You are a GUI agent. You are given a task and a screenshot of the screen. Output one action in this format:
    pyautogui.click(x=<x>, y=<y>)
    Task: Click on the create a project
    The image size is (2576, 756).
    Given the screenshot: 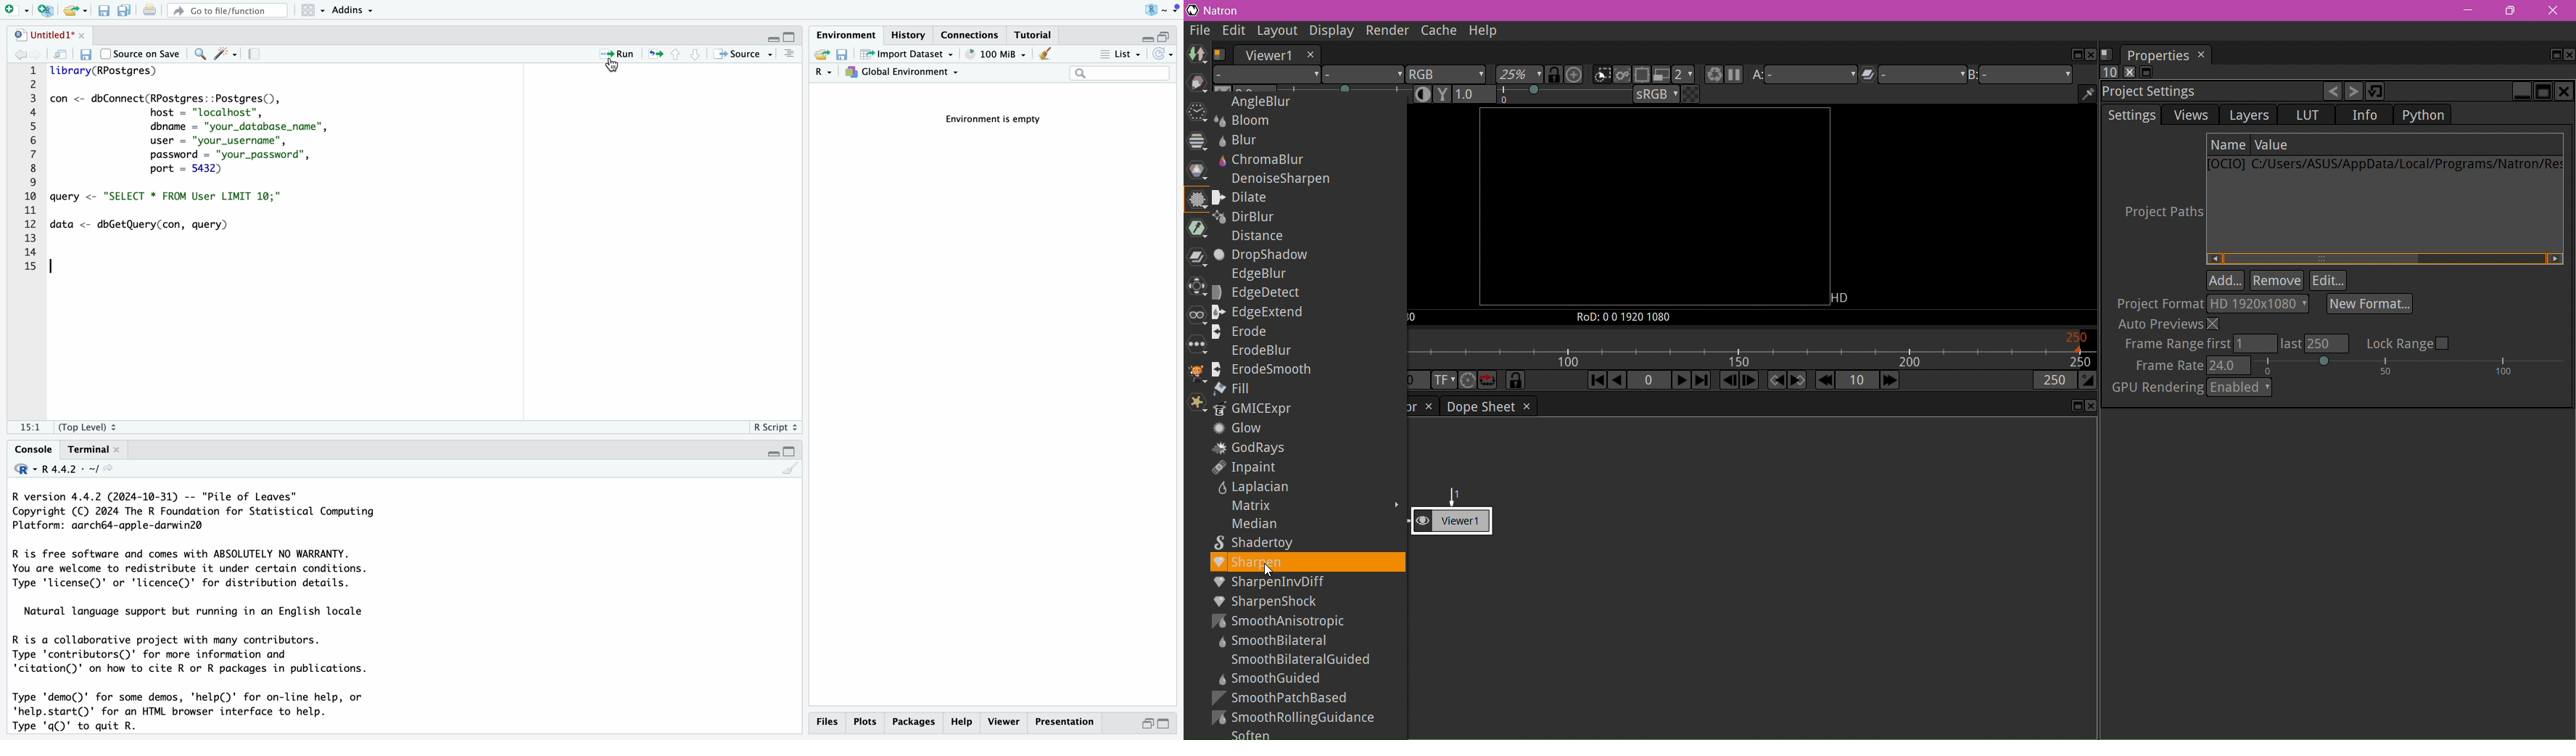 What is the action you would take?
    pyautogui.click(x=44, y=9)
    